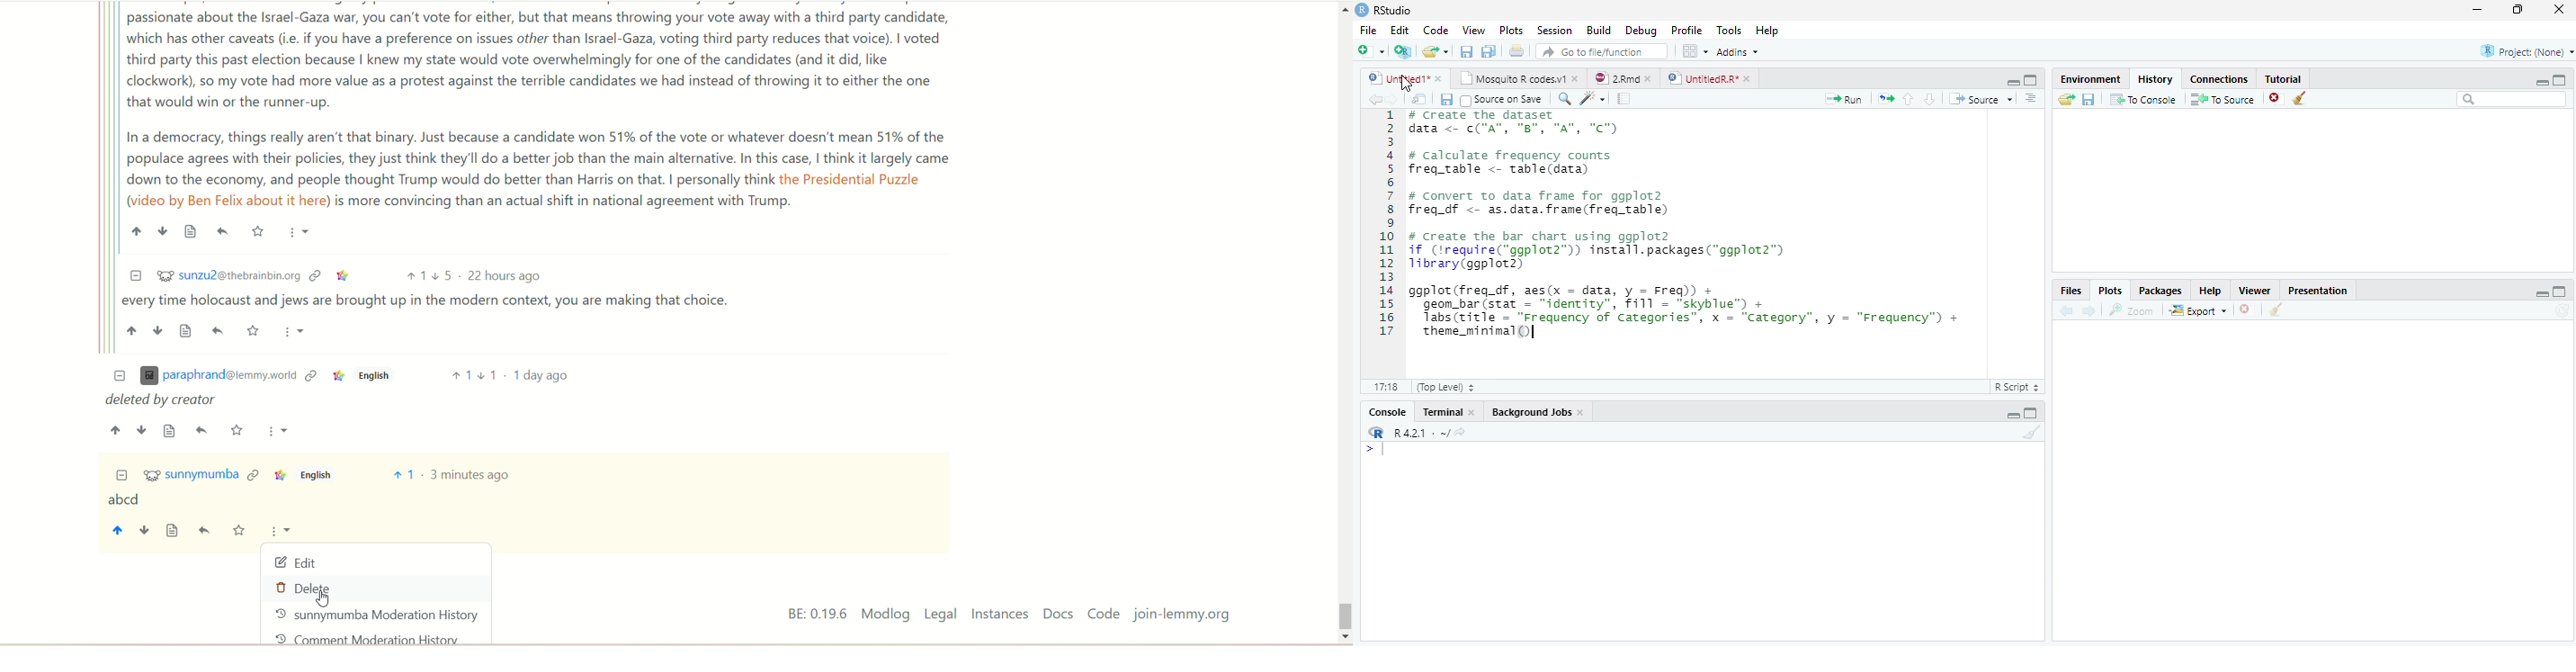 The width and height of the screenshot is (2576, 672). Describe the element at coordinates (1373, 99) in the screenshot. I see `Back` at that location.